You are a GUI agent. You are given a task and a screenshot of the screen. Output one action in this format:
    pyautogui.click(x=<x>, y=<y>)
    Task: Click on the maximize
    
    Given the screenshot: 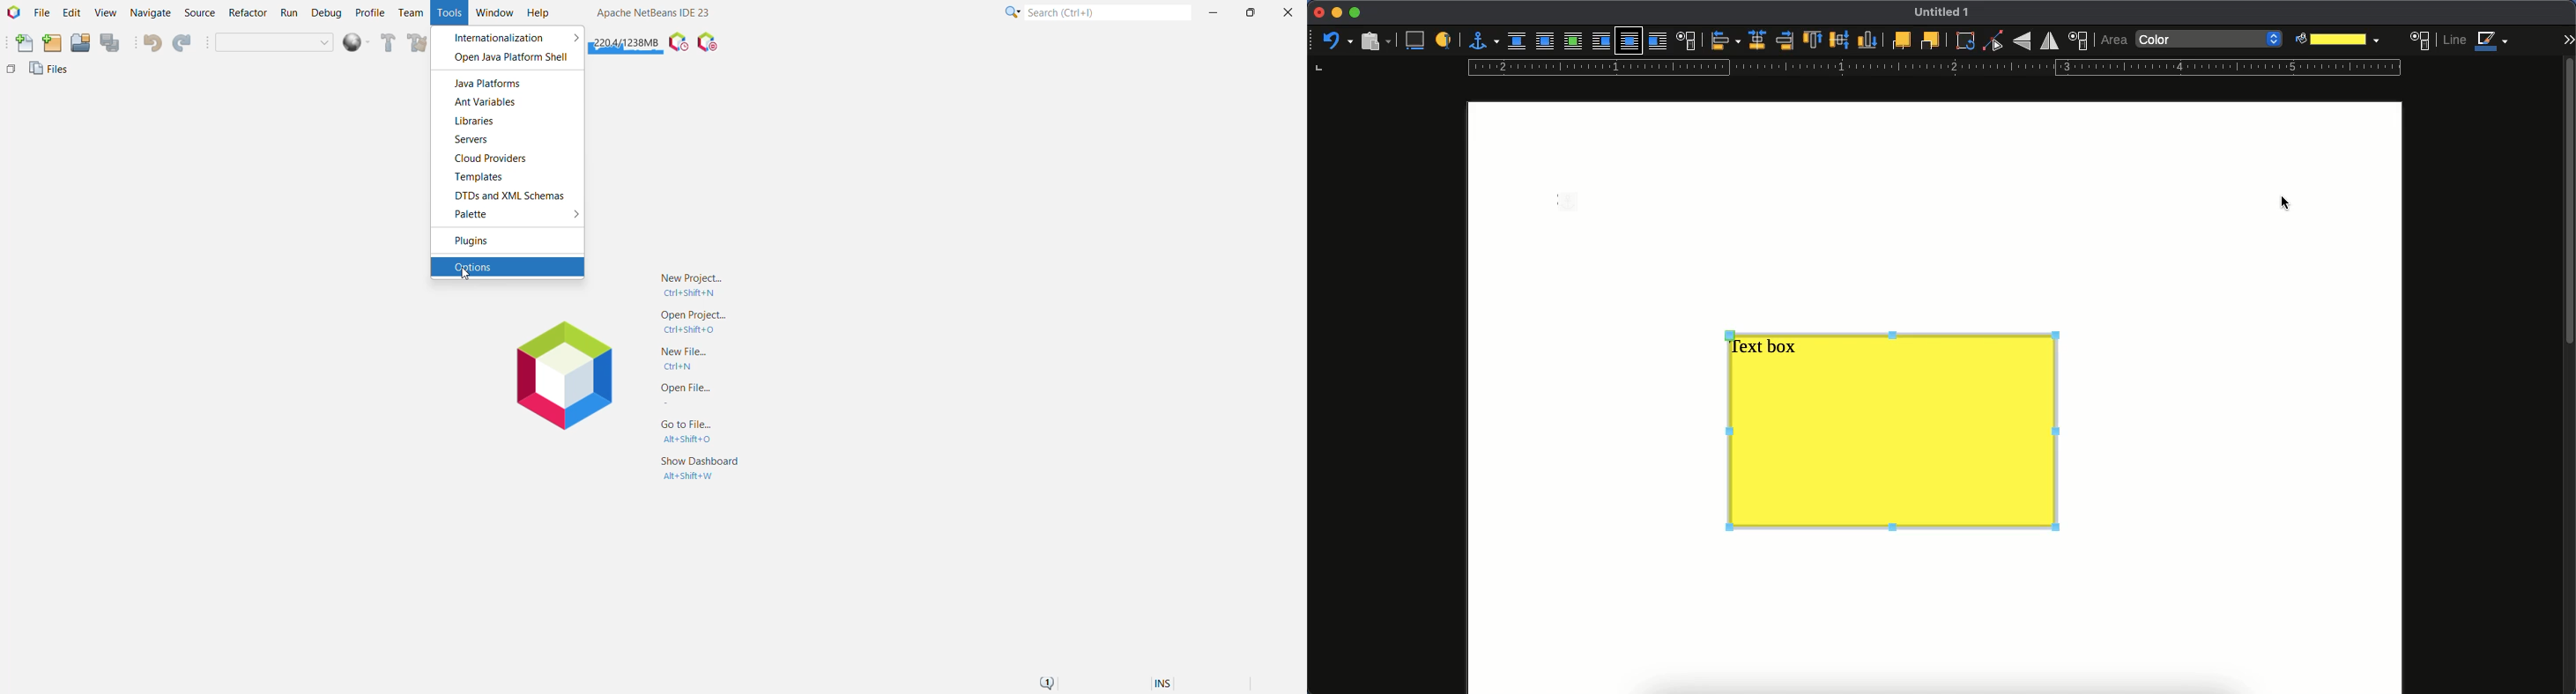 What is the action you would take?
    pyautogui.click(x=1356, y=13)
    